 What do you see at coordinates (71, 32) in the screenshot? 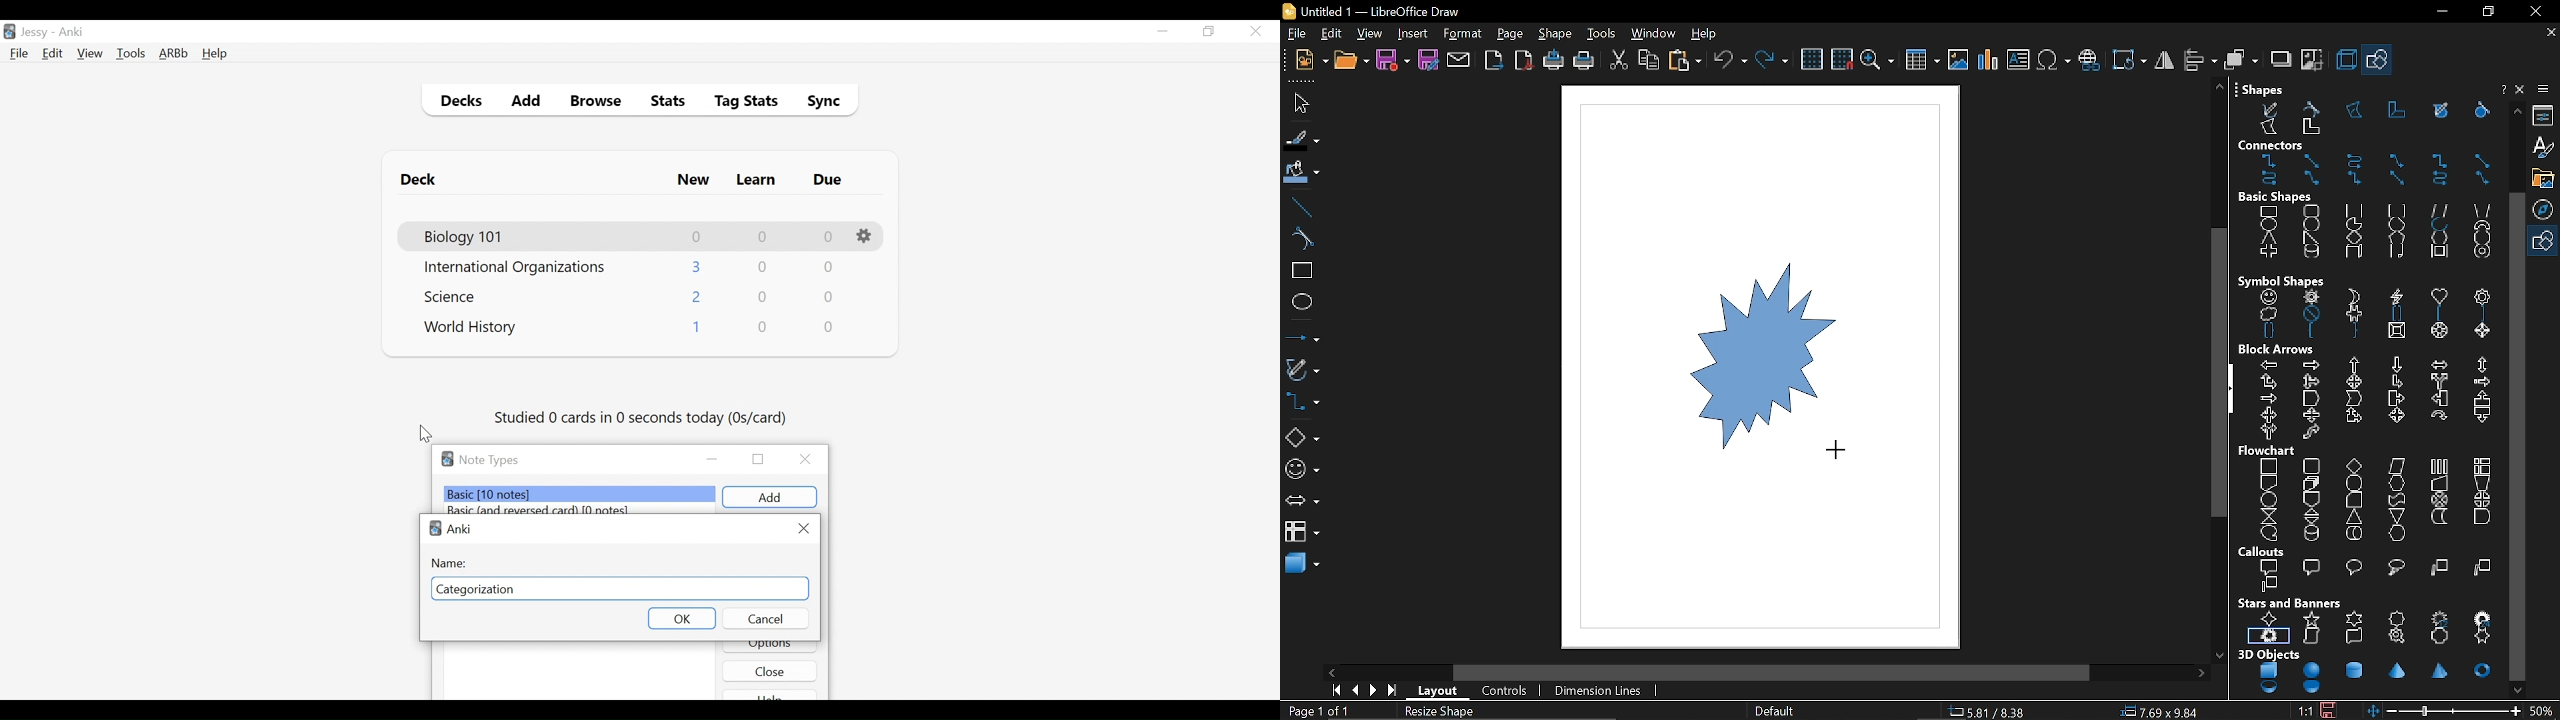
I see `Anki` at bounding box center [71, 32].